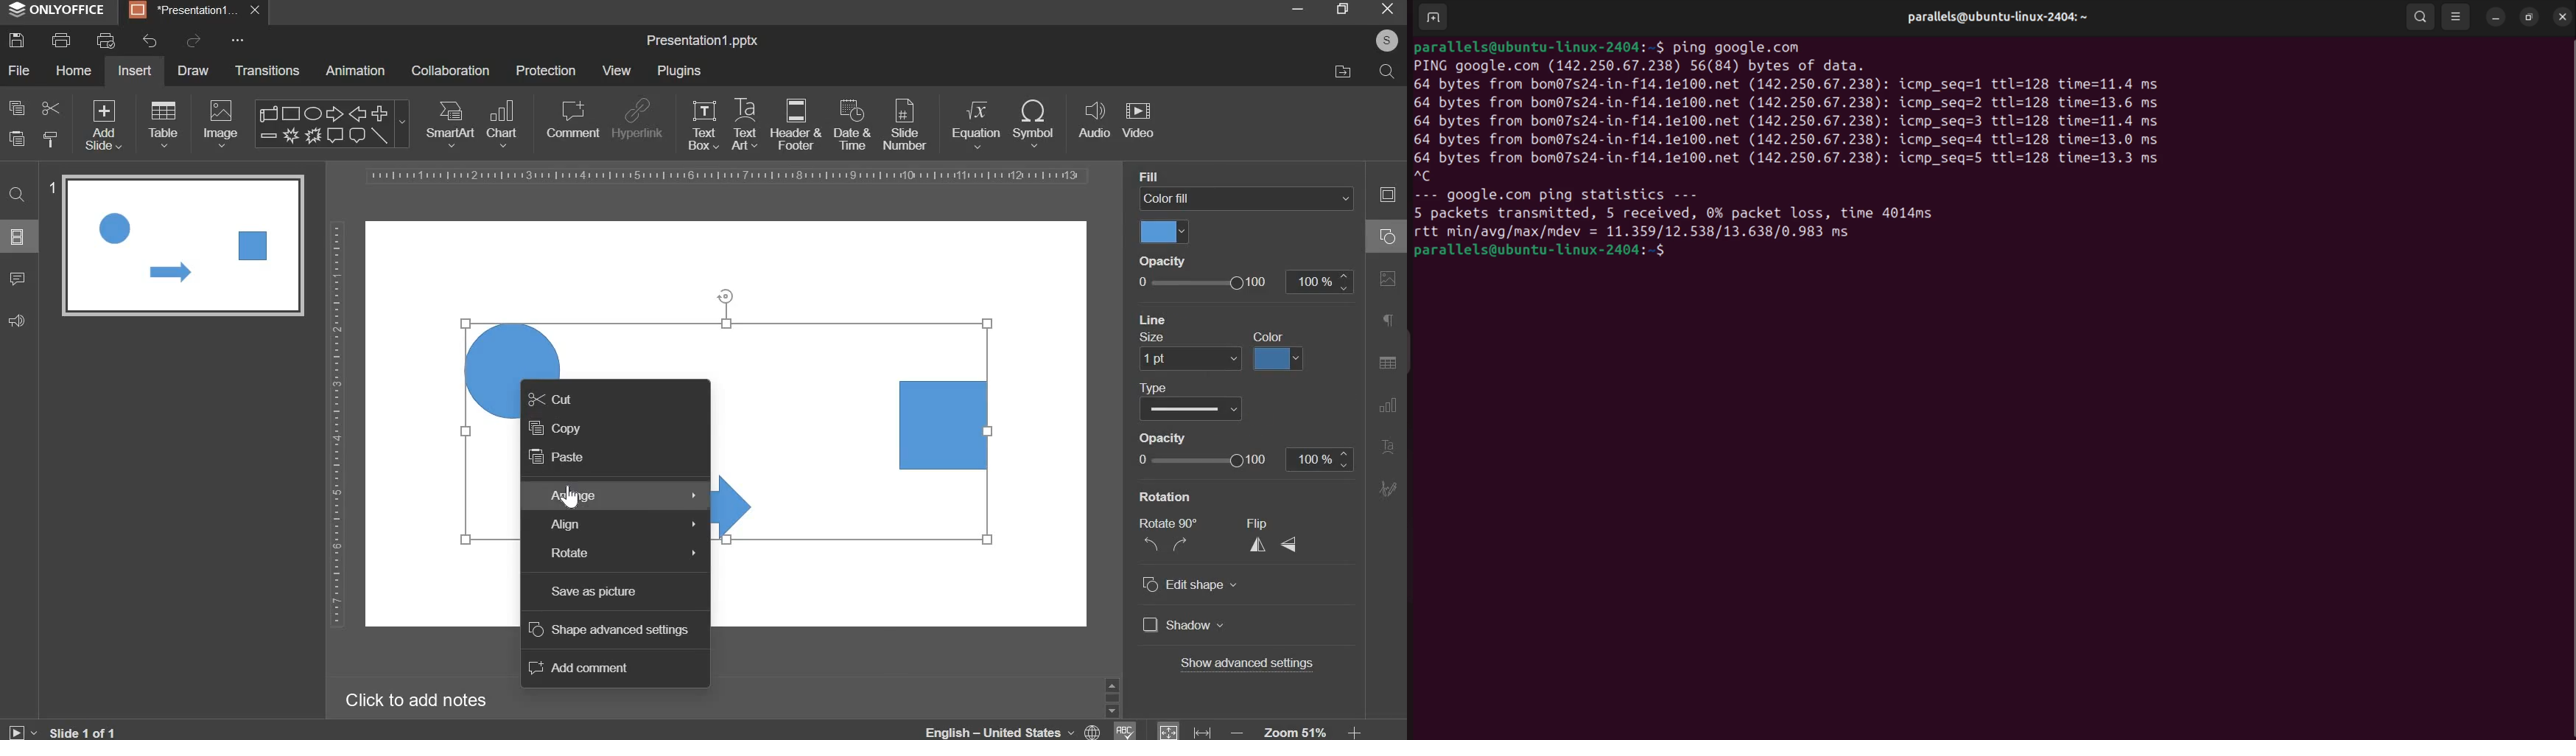  What do you see at coordinates (17, 108) in the screenshot?
I see `copy` at bounding box center [17, 108].